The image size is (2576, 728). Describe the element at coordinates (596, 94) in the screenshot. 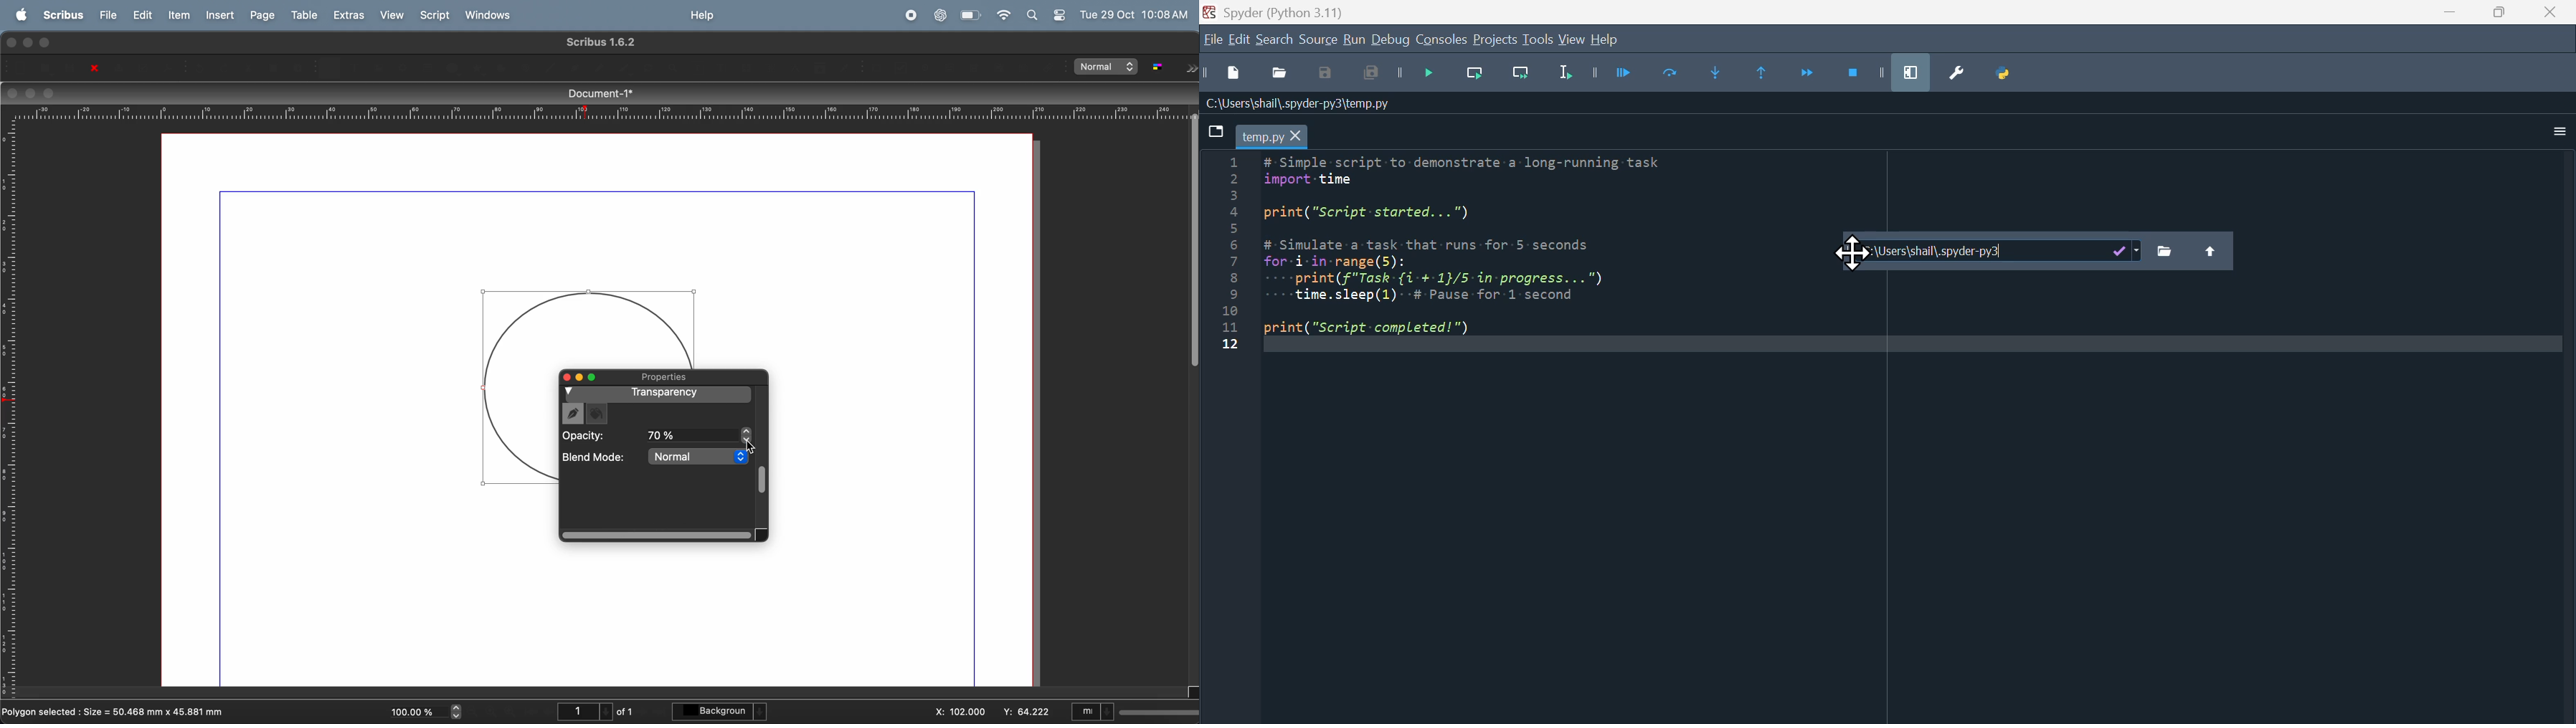

I see `document title` at that location.